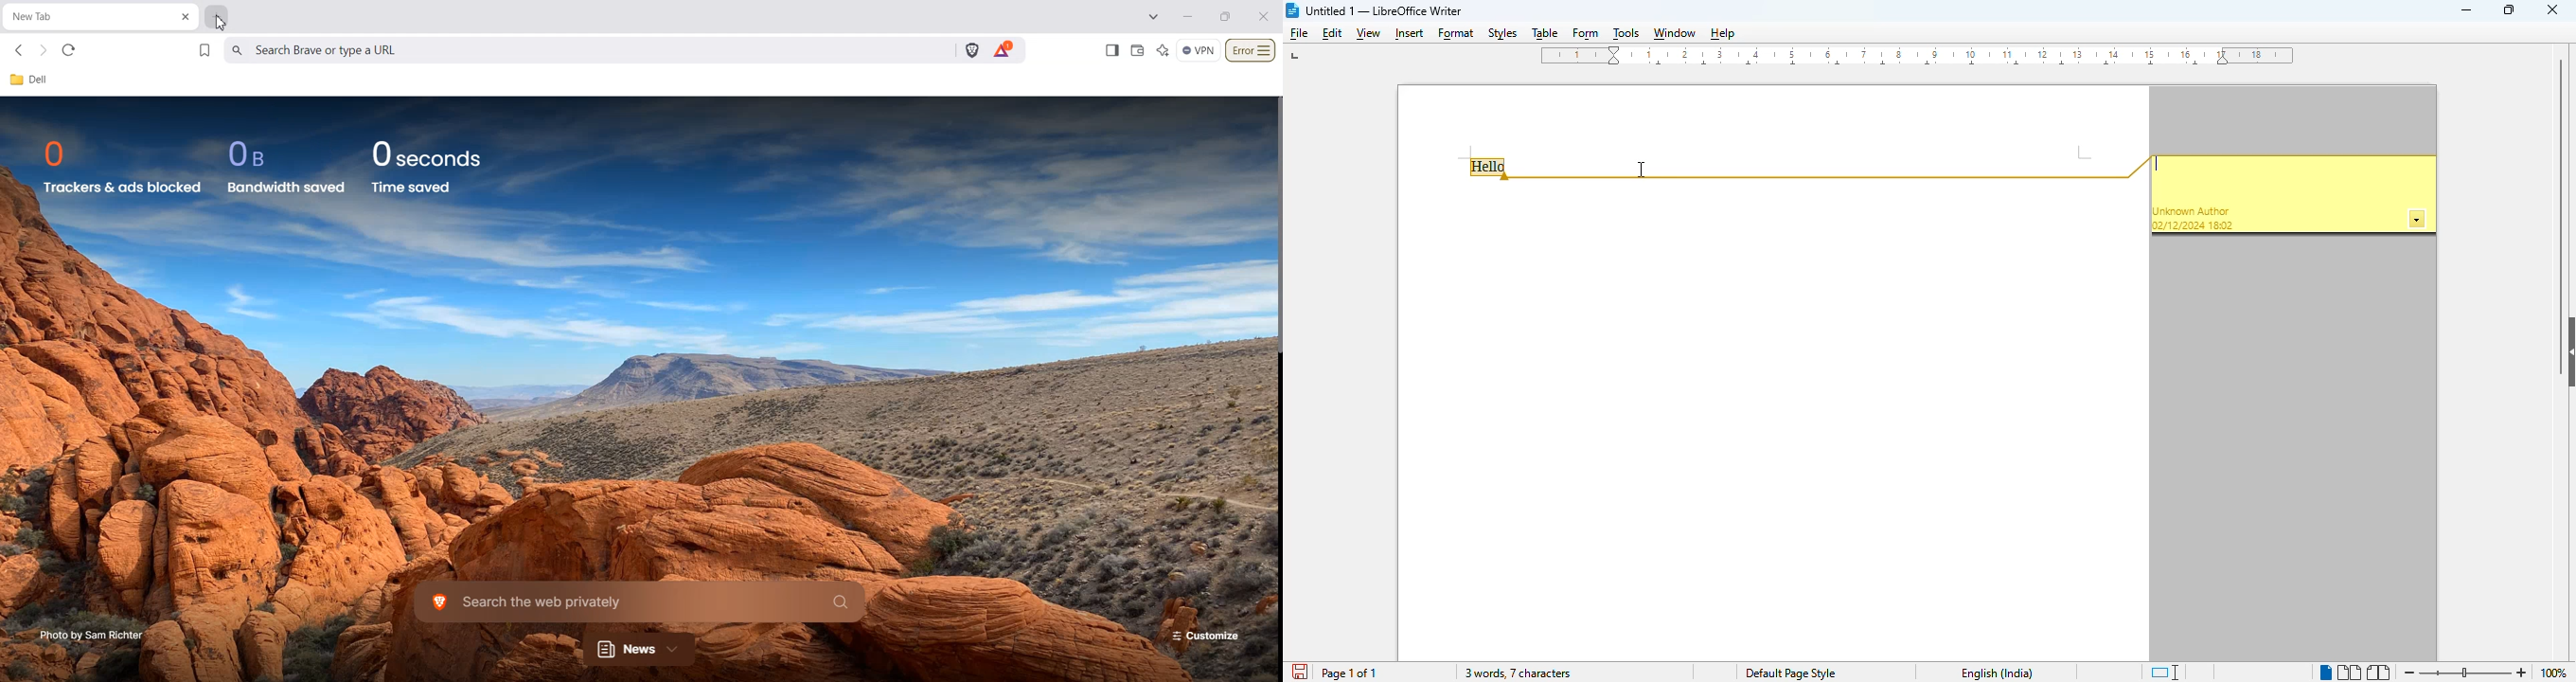 The width and height of the screenshot is (2576, 700). Describe the element at coordinates (1348, 673) in the screenshot. I see `page 1 of 1` at that location.